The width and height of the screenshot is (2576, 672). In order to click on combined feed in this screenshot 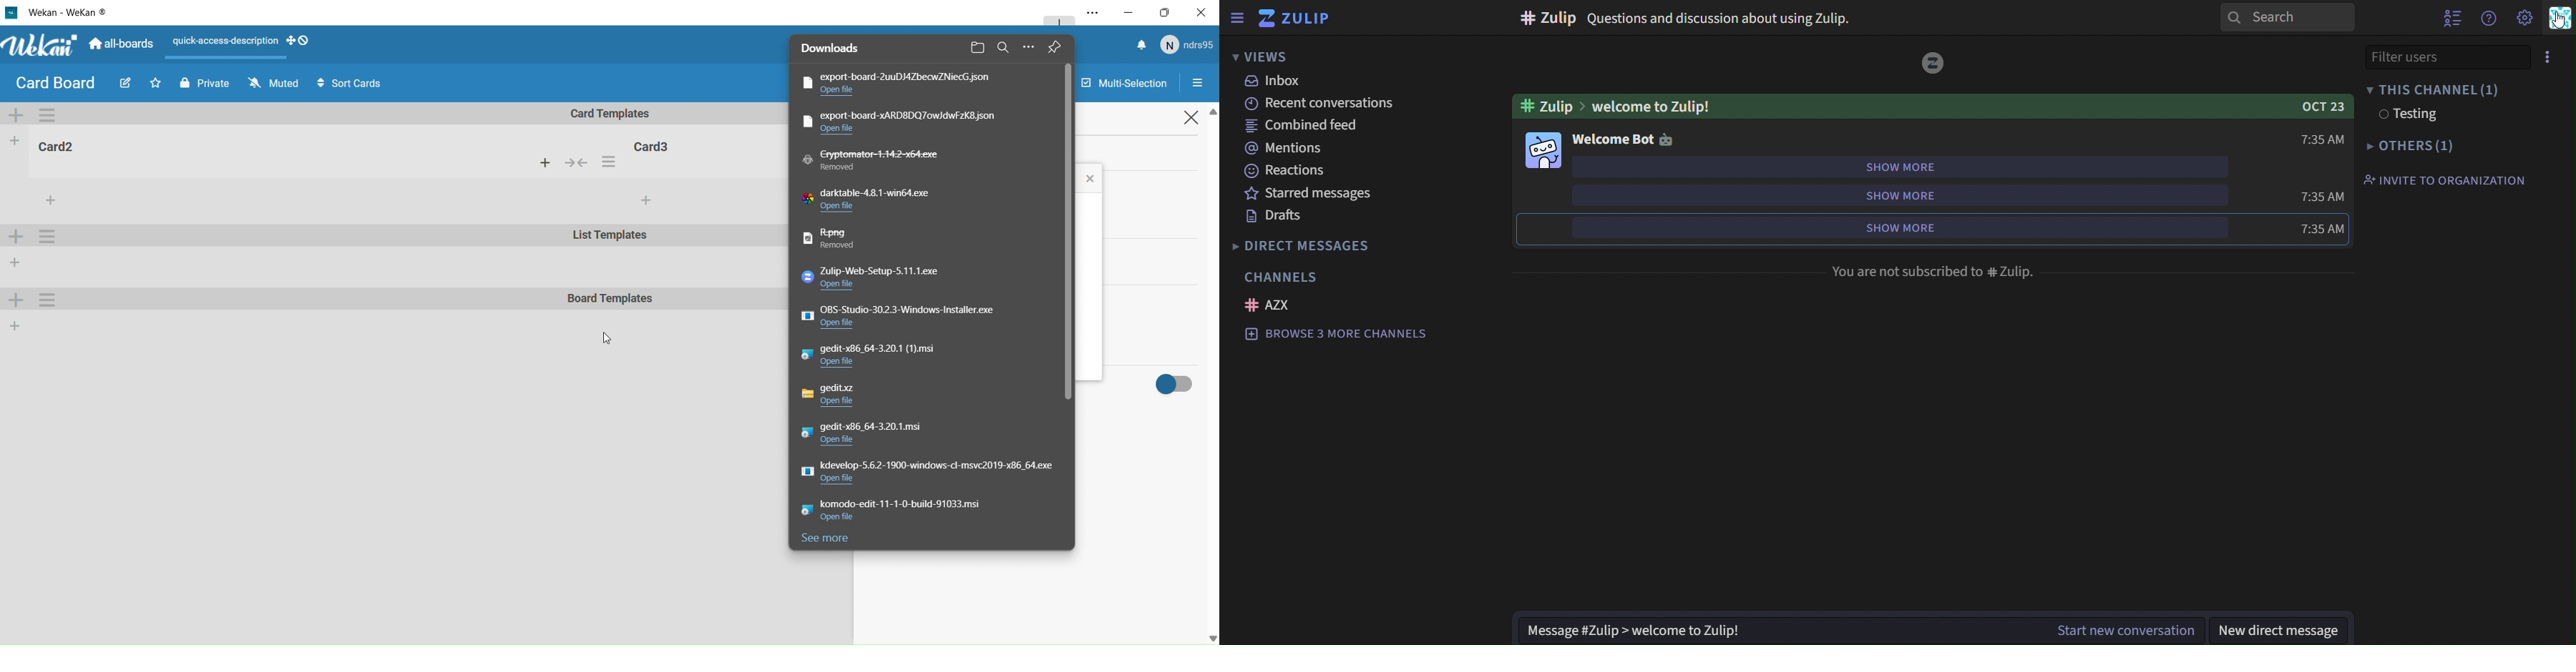, I will do `click(1303, 126)`.